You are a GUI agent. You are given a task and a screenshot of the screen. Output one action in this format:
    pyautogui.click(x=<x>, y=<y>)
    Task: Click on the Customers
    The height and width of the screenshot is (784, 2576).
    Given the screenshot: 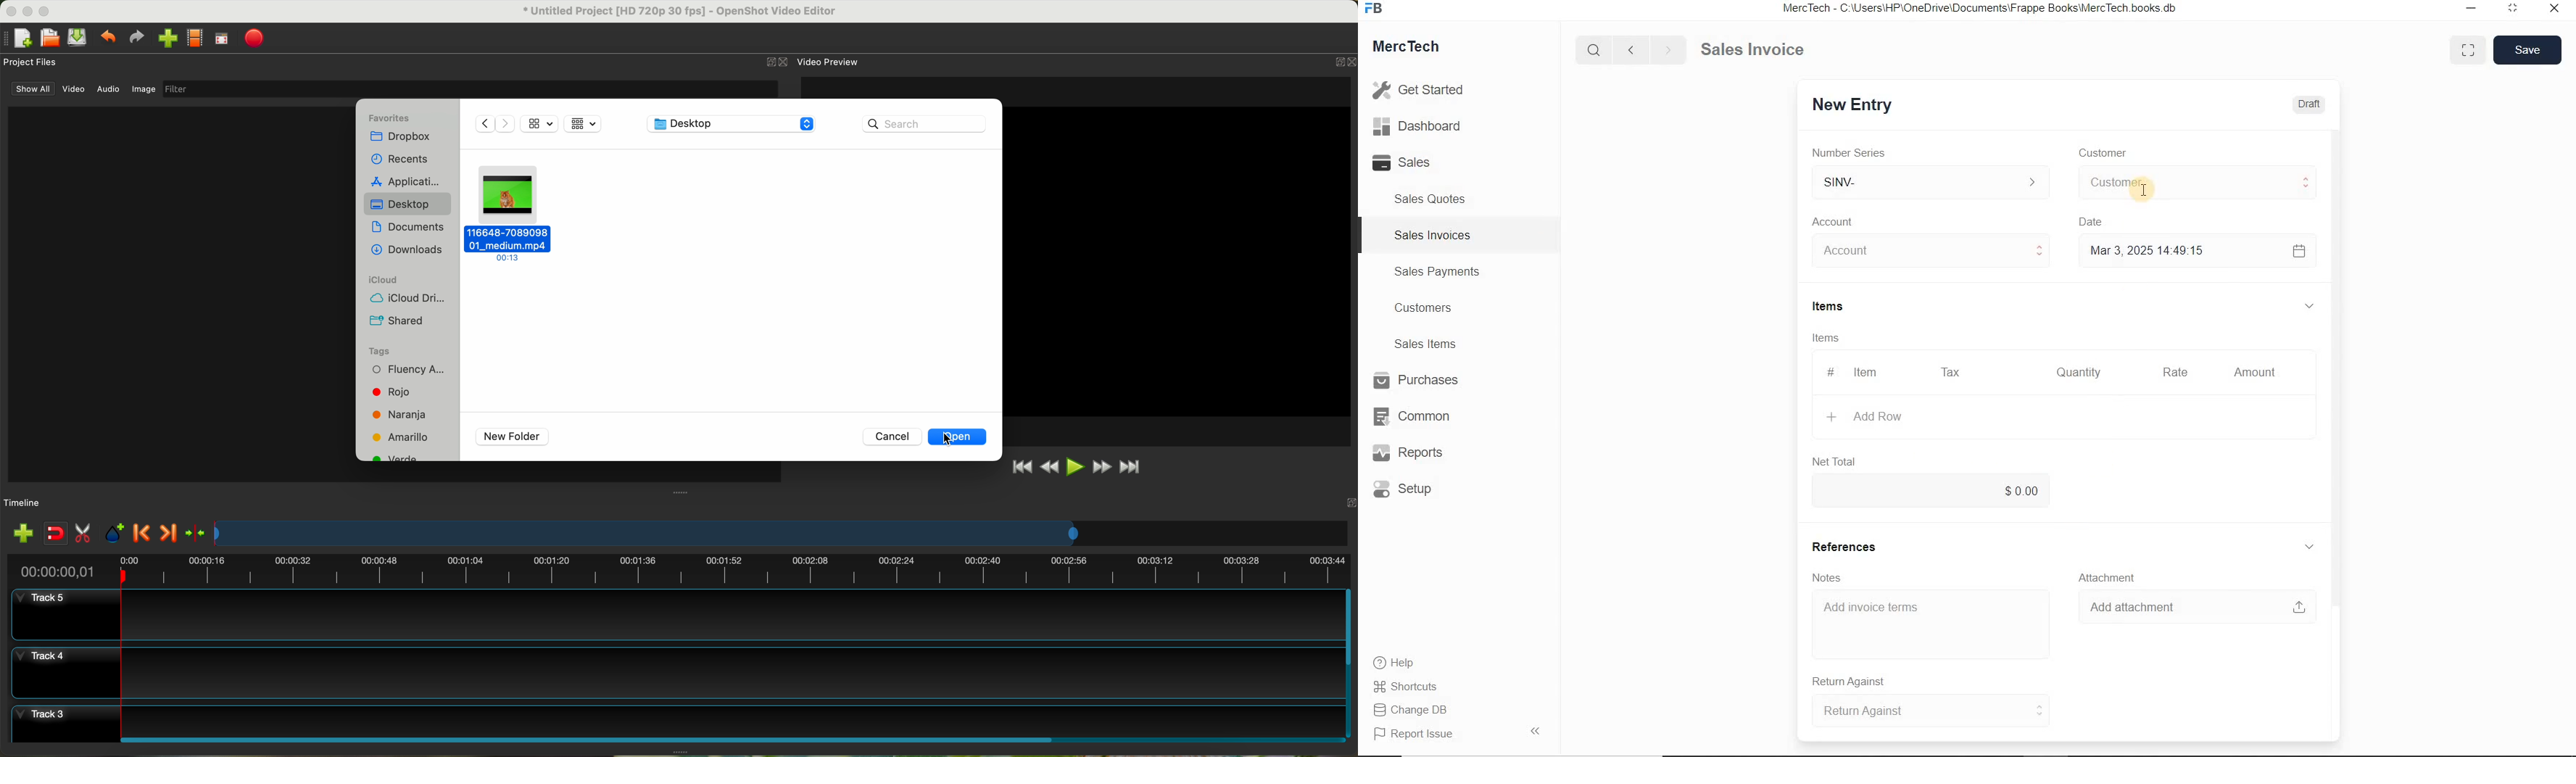 What is the action you would take?
    pyautogui.click(x=1436, y=308)
    